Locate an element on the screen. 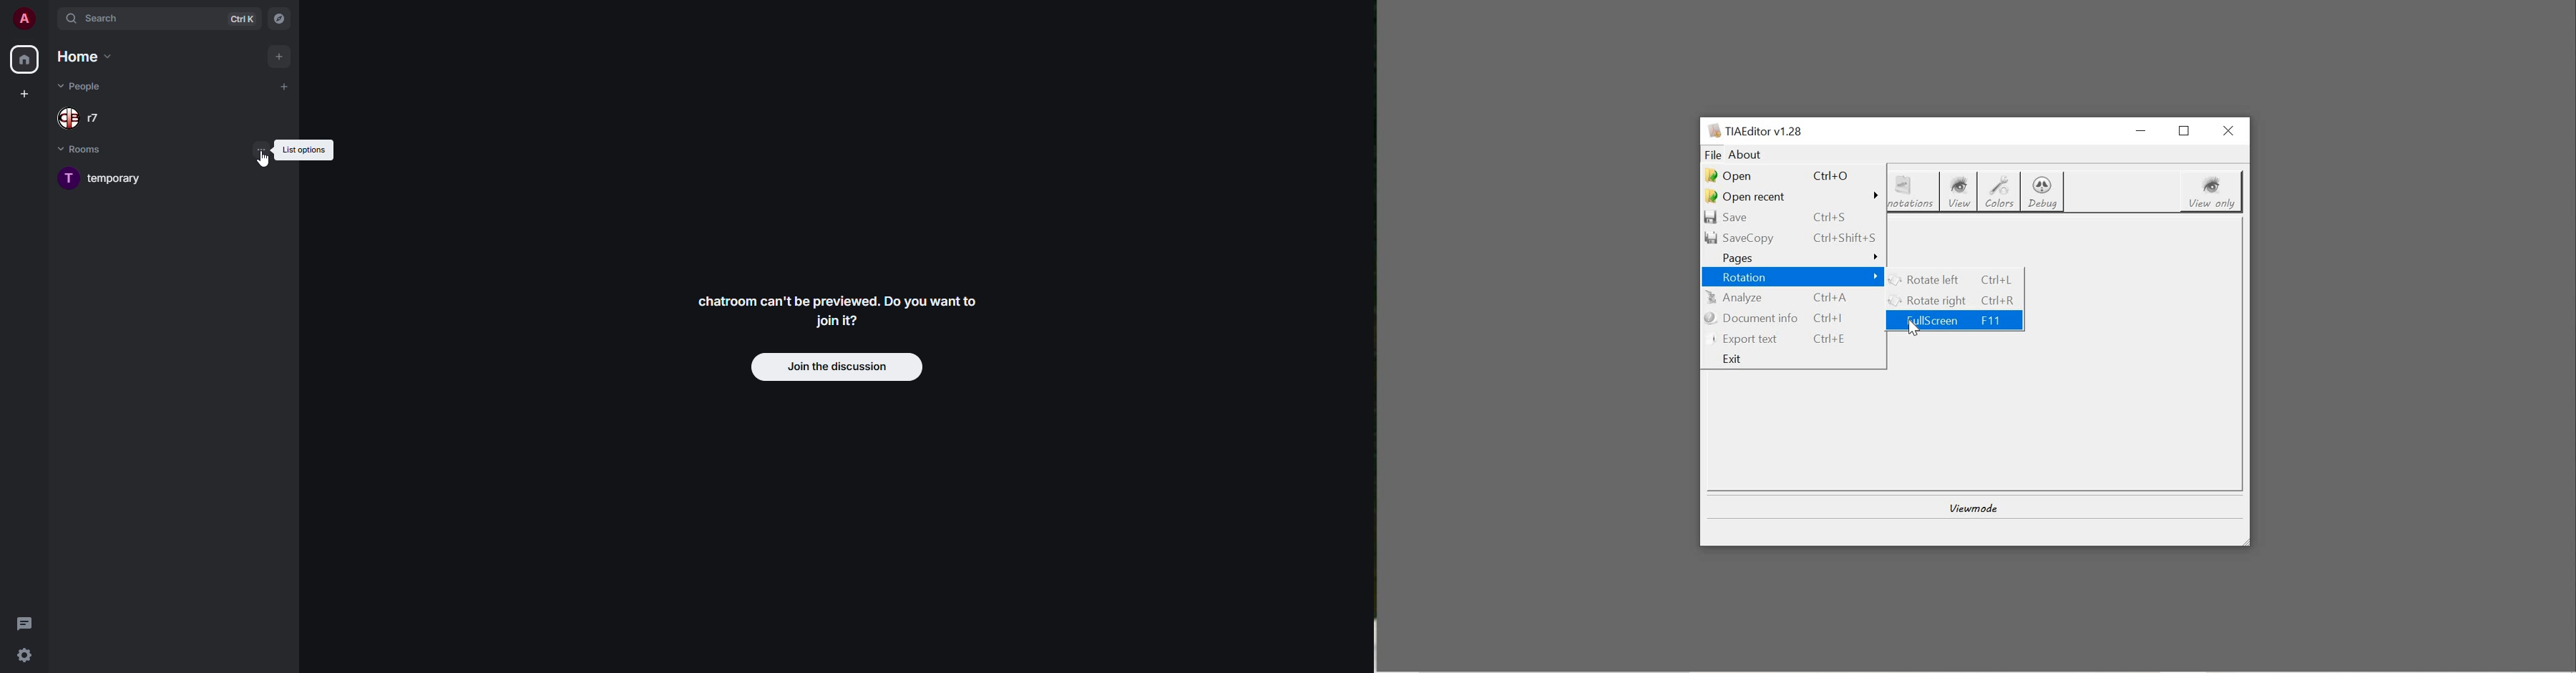 The height and width of the screenshot is (700, 2576). view mode is located at coordinates (1971, 506).